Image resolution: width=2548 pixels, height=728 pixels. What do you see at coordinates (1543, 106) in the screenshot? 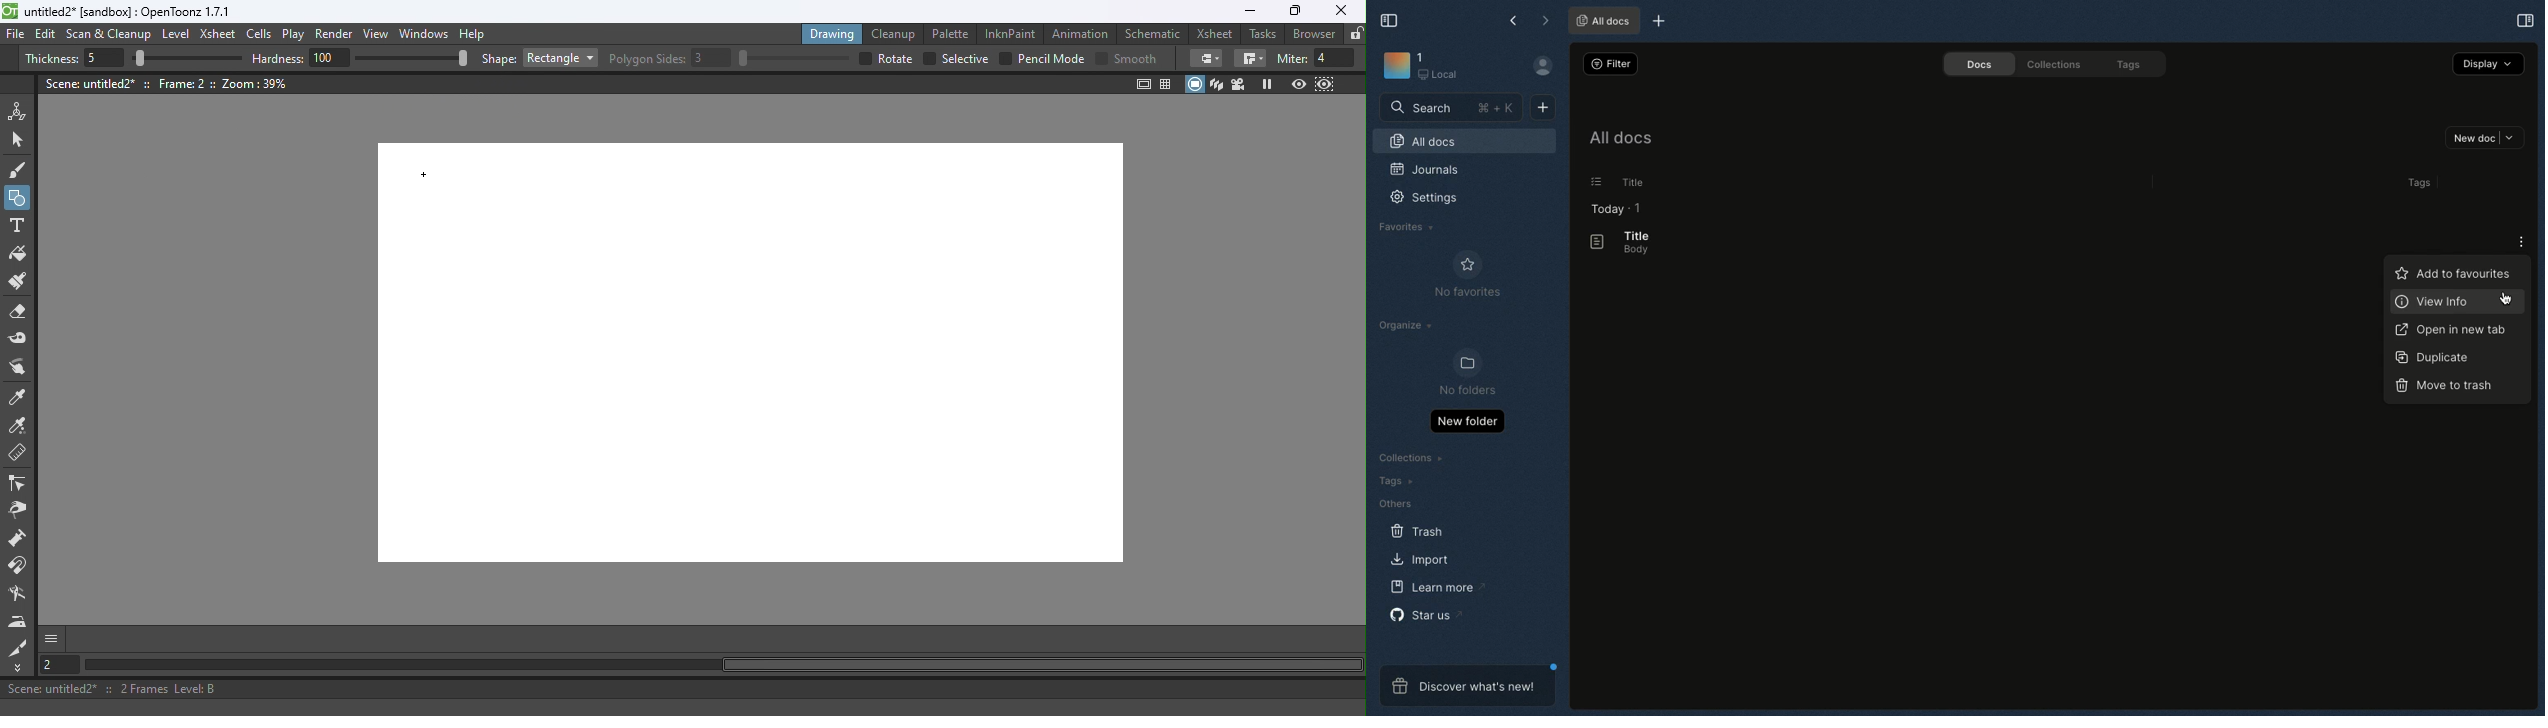
I see `New doc` at bounding box center [1543, 106].